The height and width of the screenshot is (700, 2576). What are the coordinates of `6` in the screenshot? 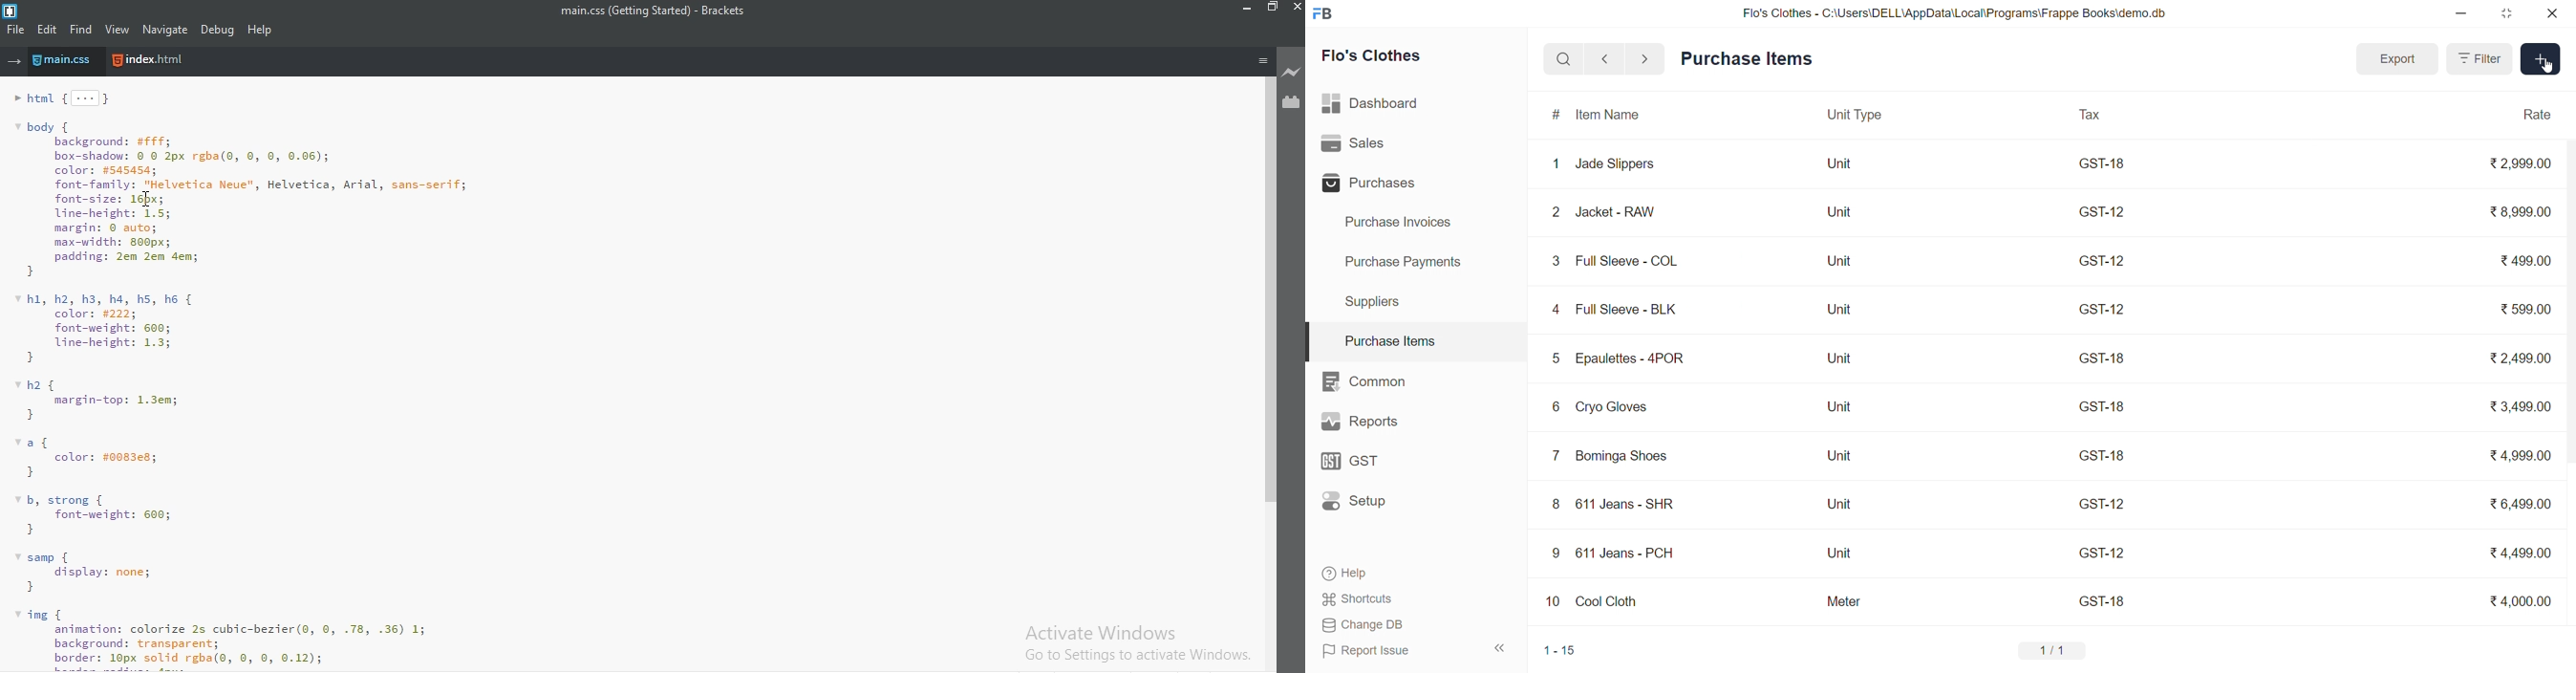 It's located at (1555, 406).